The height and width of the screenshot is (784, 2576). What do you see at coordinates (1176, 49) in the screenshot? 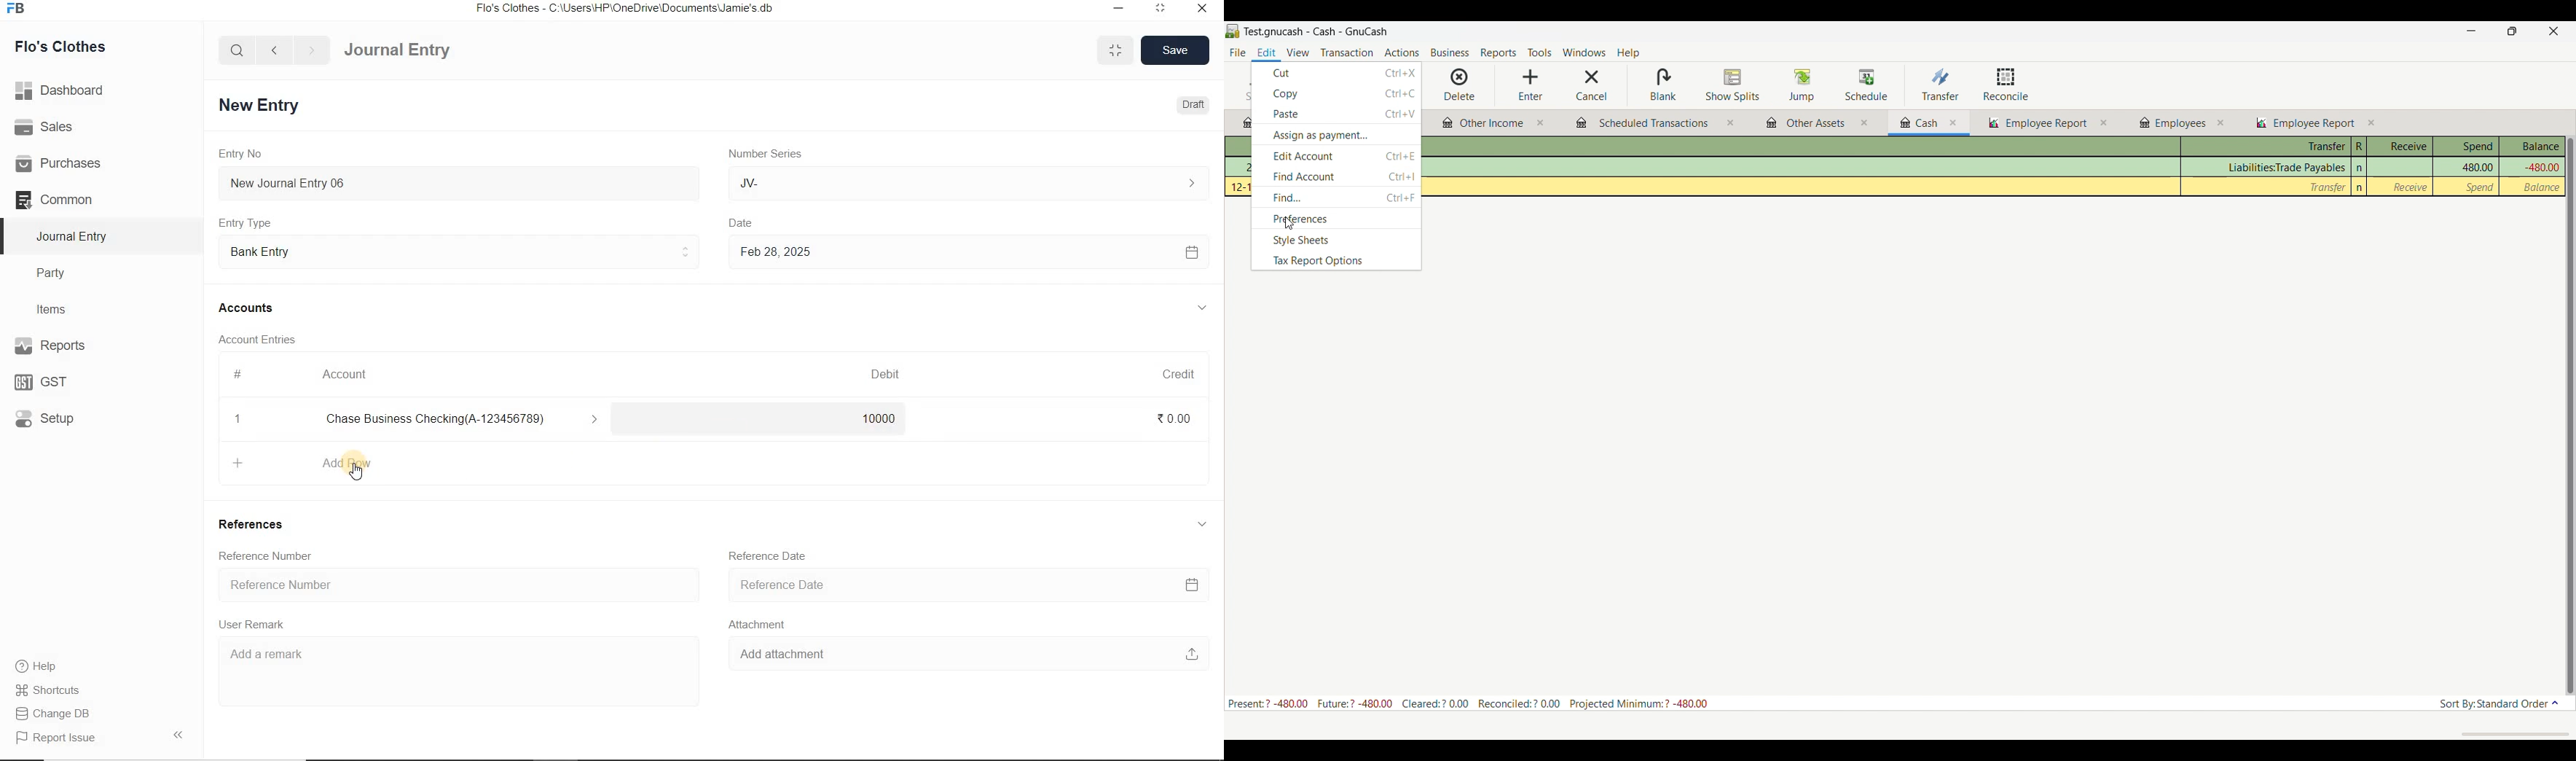
I see `Save` at bounding box center [1176, 49].